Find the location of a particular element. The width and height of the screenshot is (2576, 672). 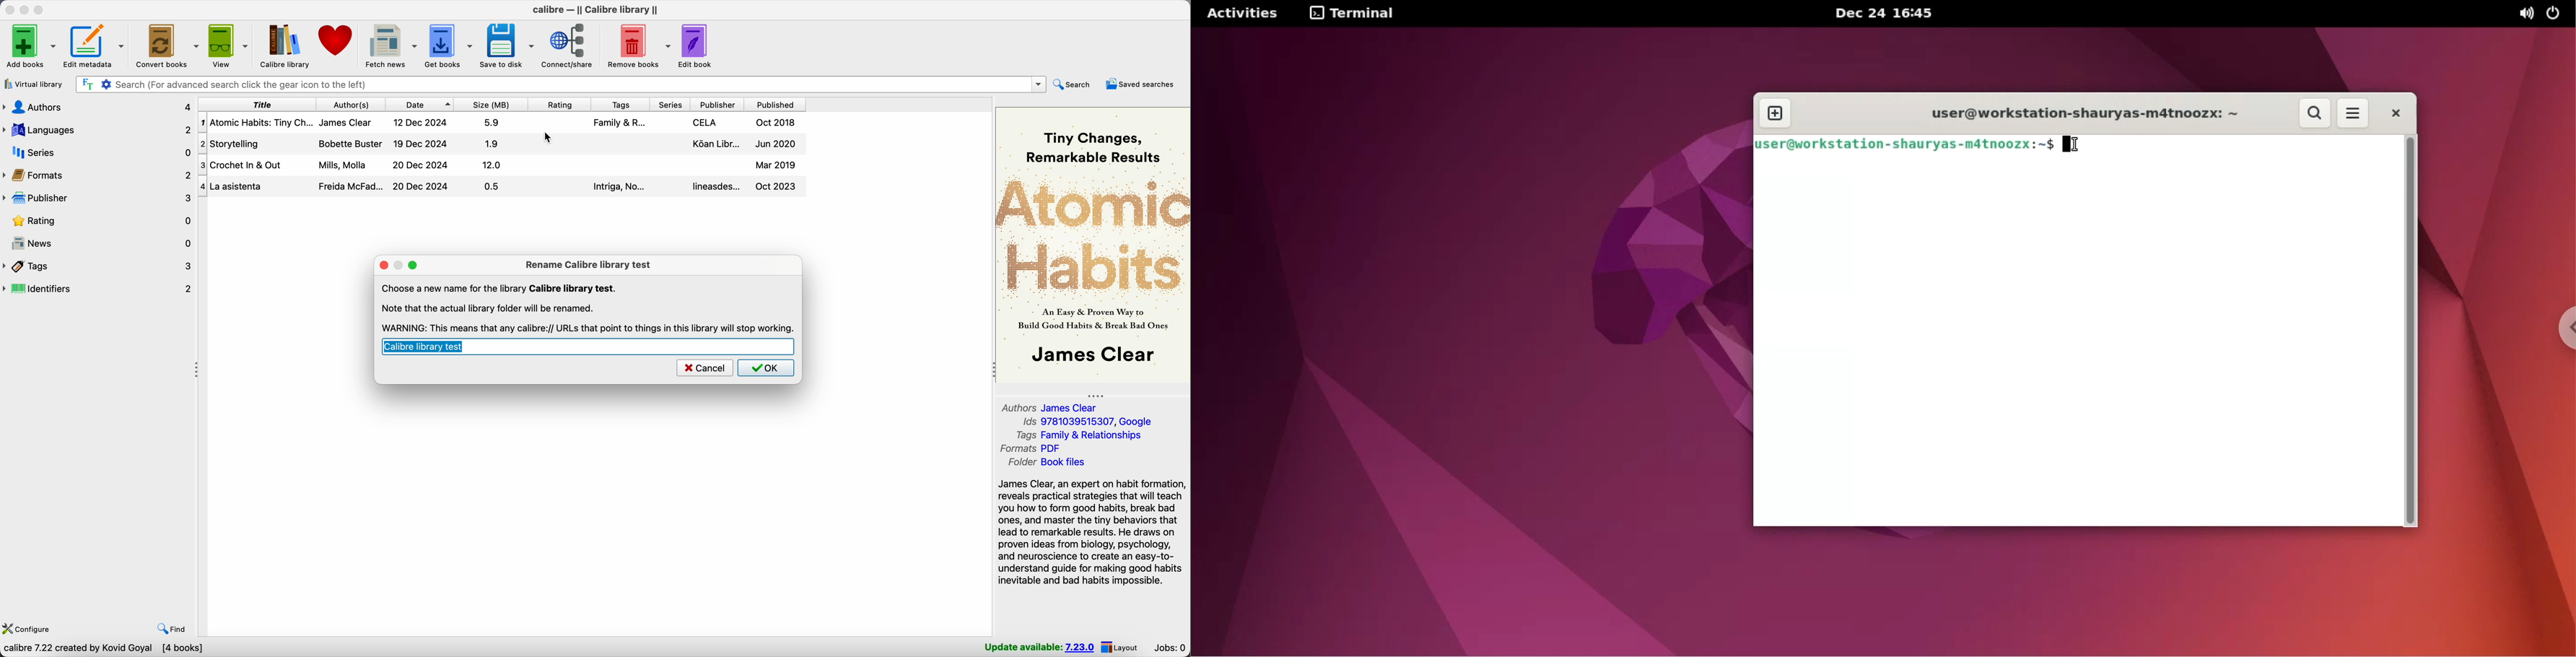

Atomic Habitis: Tiny Changes... book is located at coordinates (503, 123).